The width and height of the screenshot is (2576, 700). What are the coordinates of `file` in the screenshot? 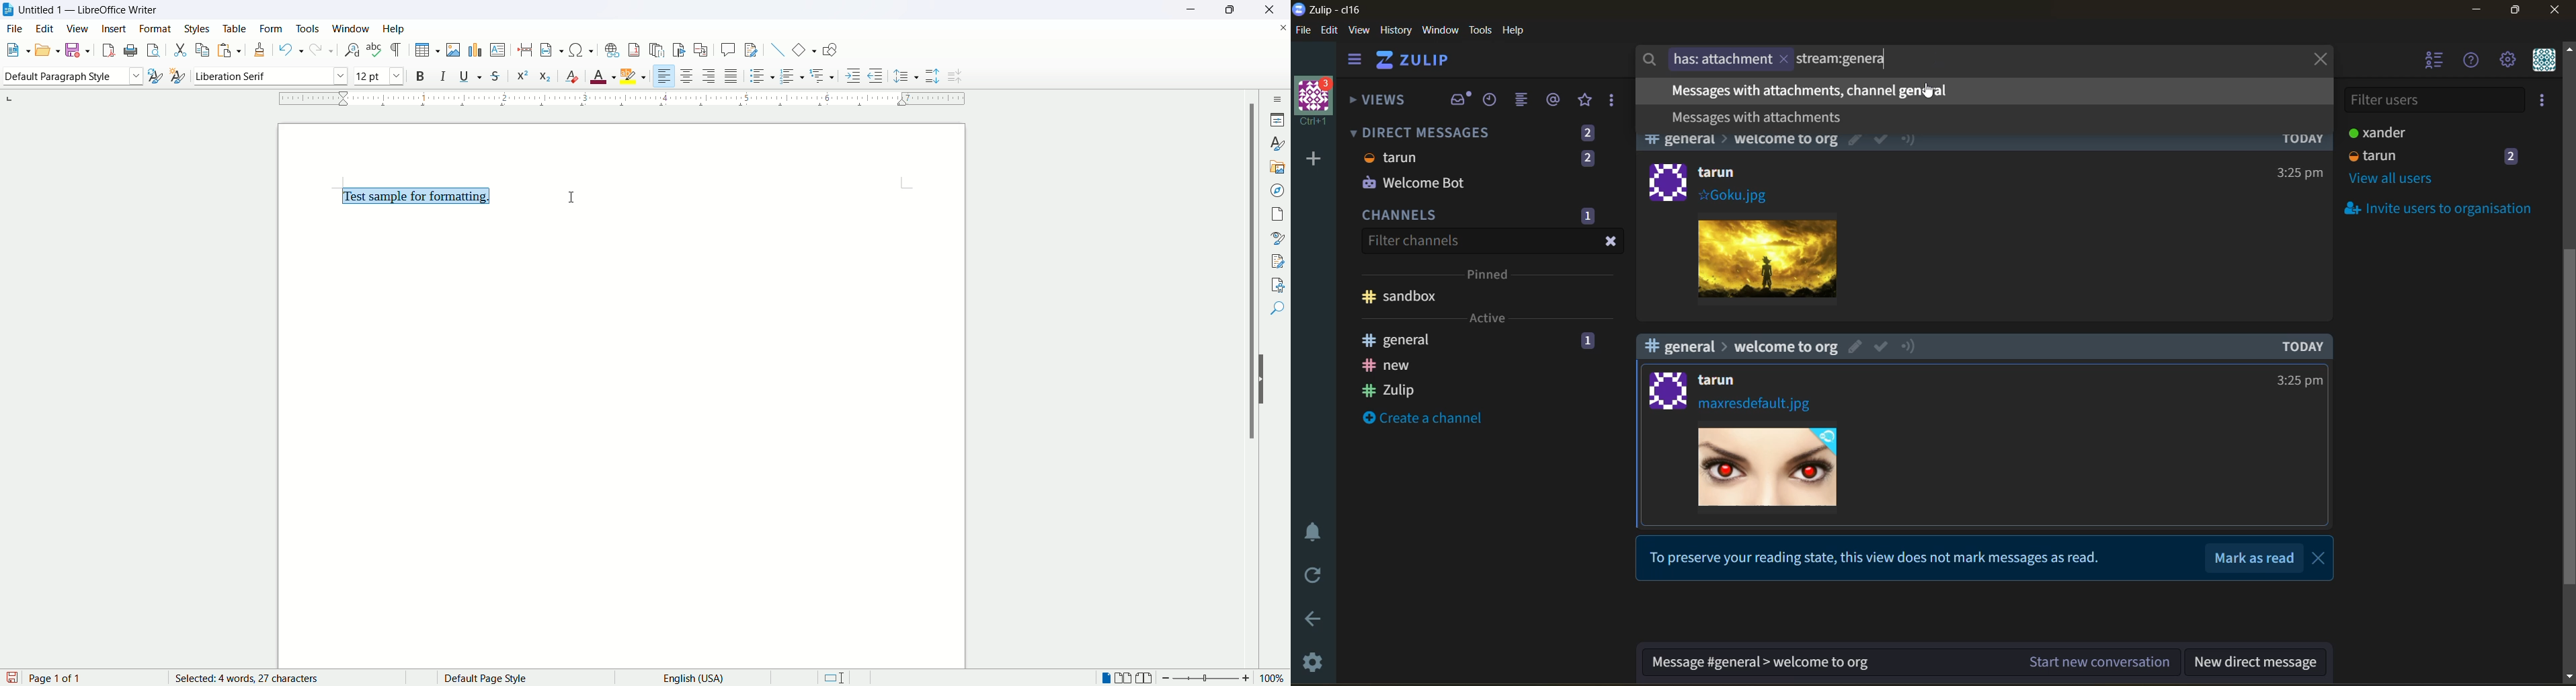 It's located at (1303, 31).